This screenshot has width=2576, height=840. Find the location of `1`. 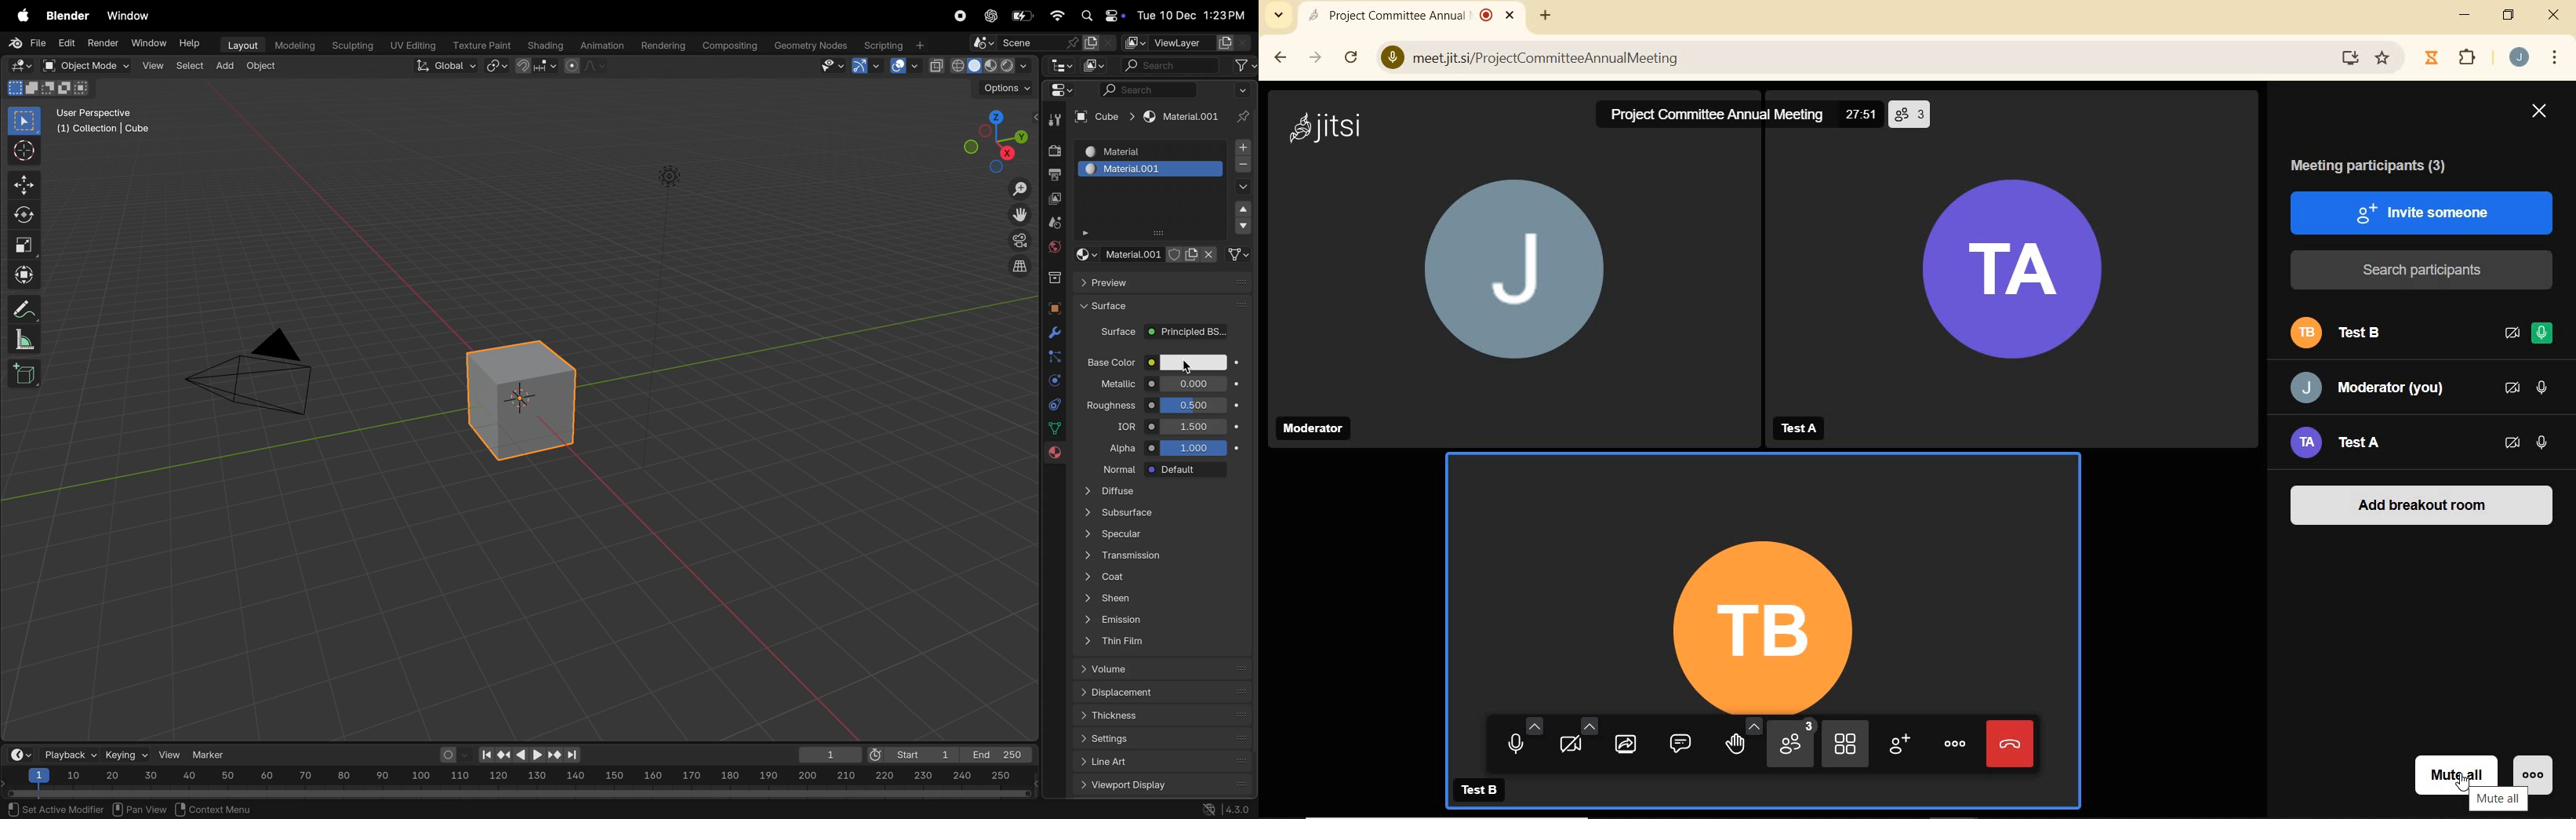

1 is located at coordinates (826, 755).